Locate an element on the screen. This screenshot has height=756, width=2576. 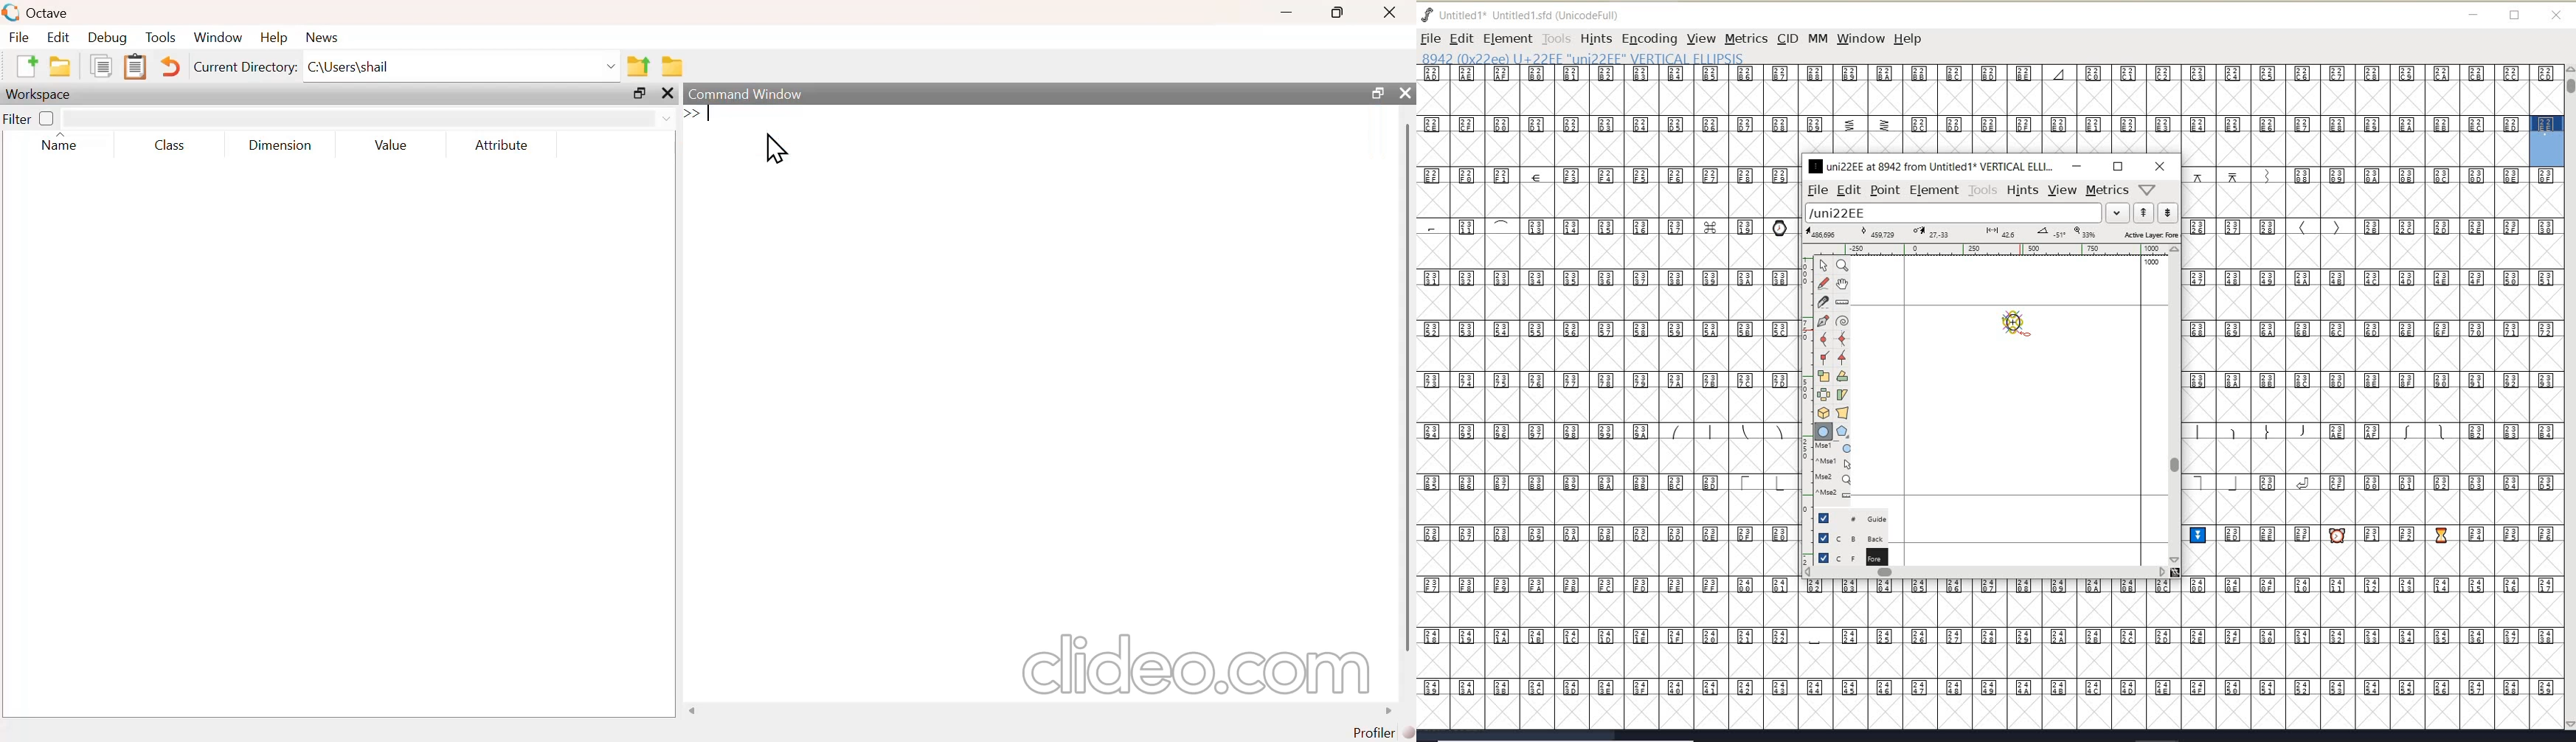
maximize is located at coordinates (1338, 13).